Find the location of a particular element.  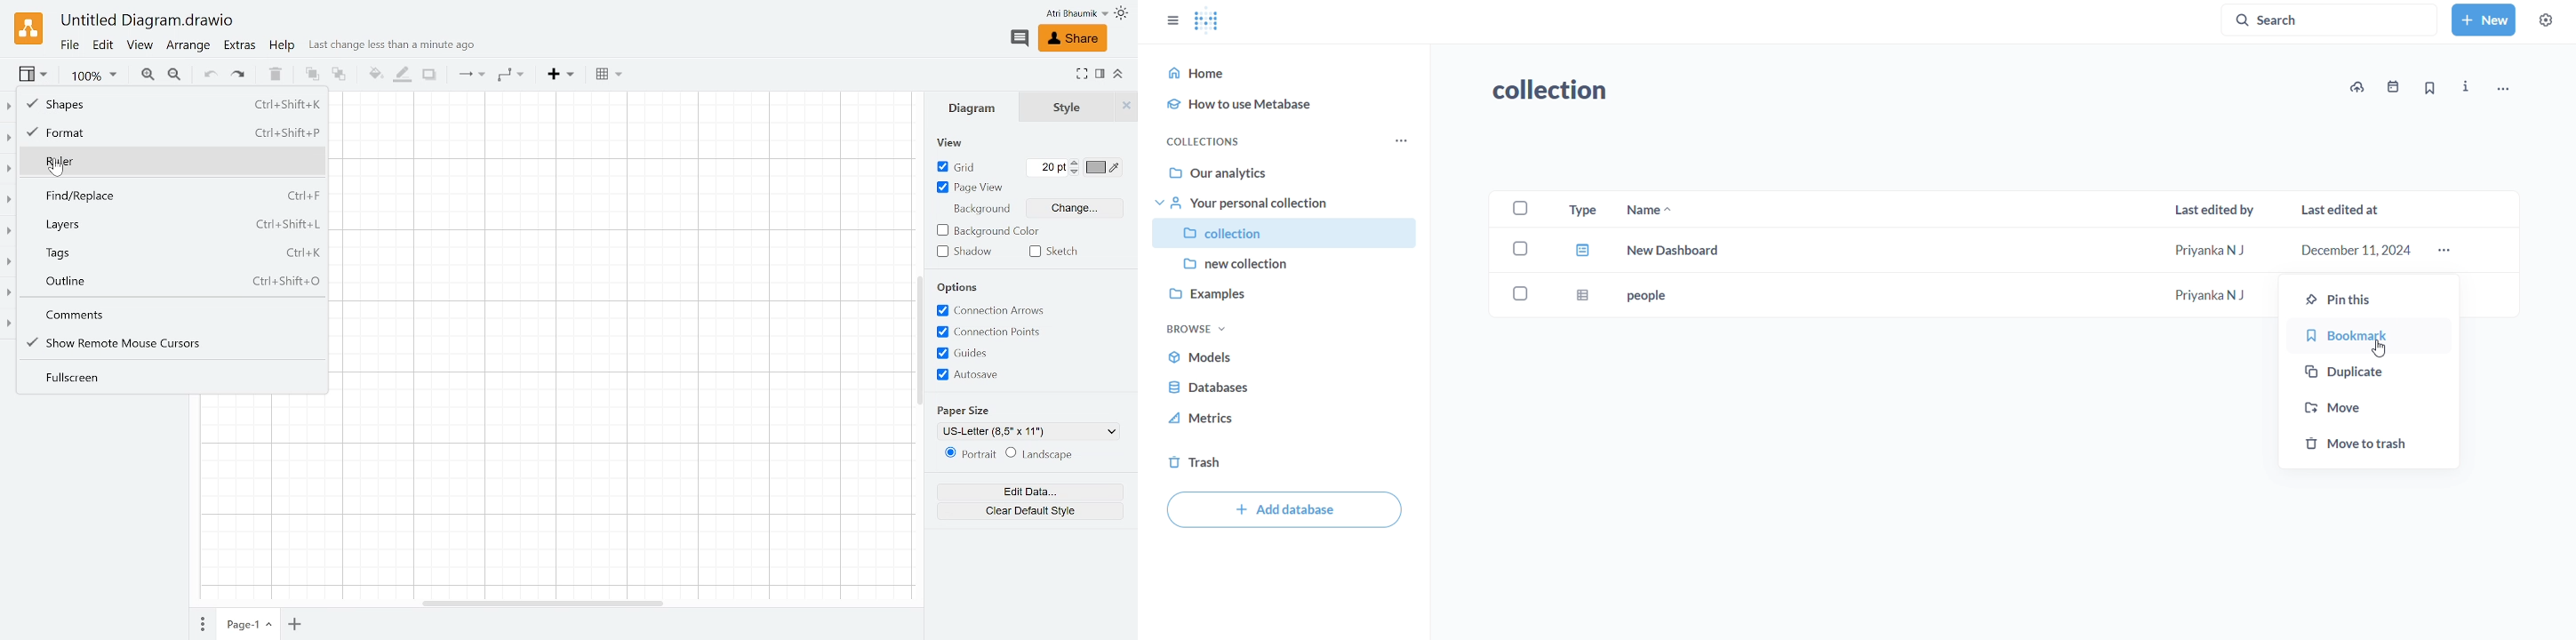

Last change is located at coordinates (396, 47).